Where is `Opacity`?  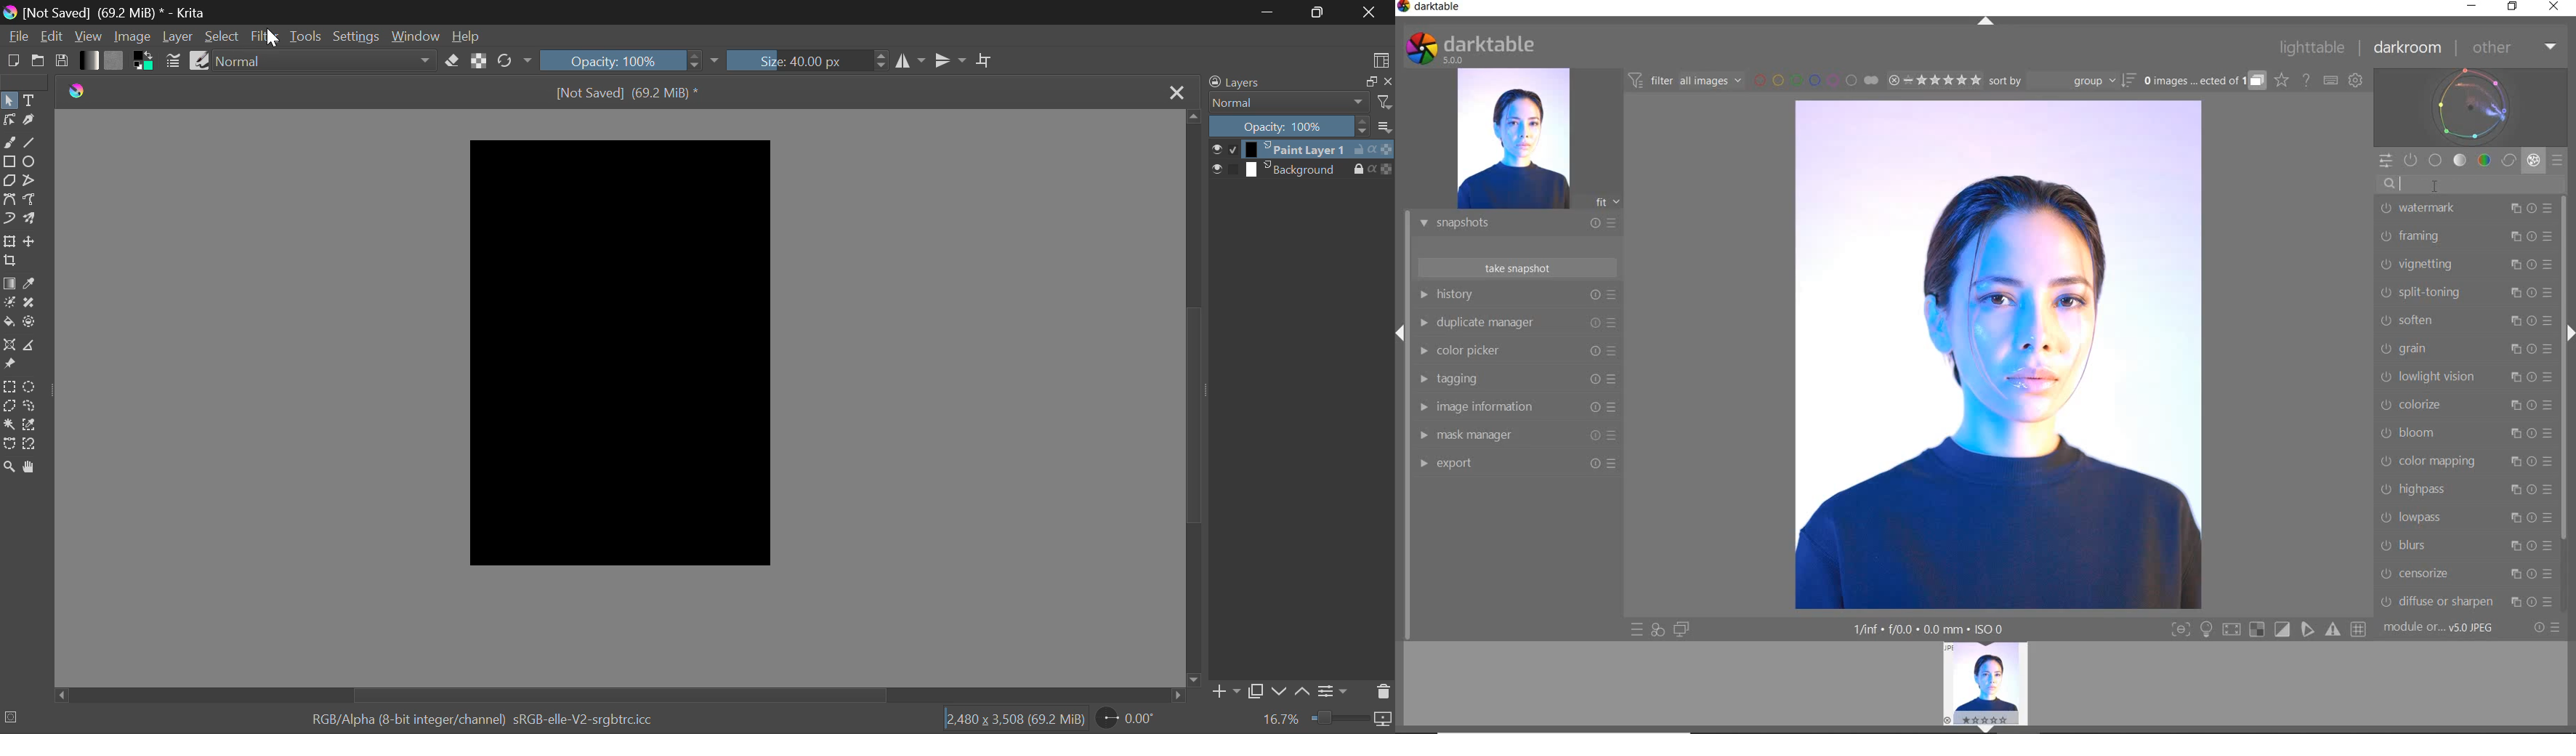 Opacity is located at coordinates (629, 59).